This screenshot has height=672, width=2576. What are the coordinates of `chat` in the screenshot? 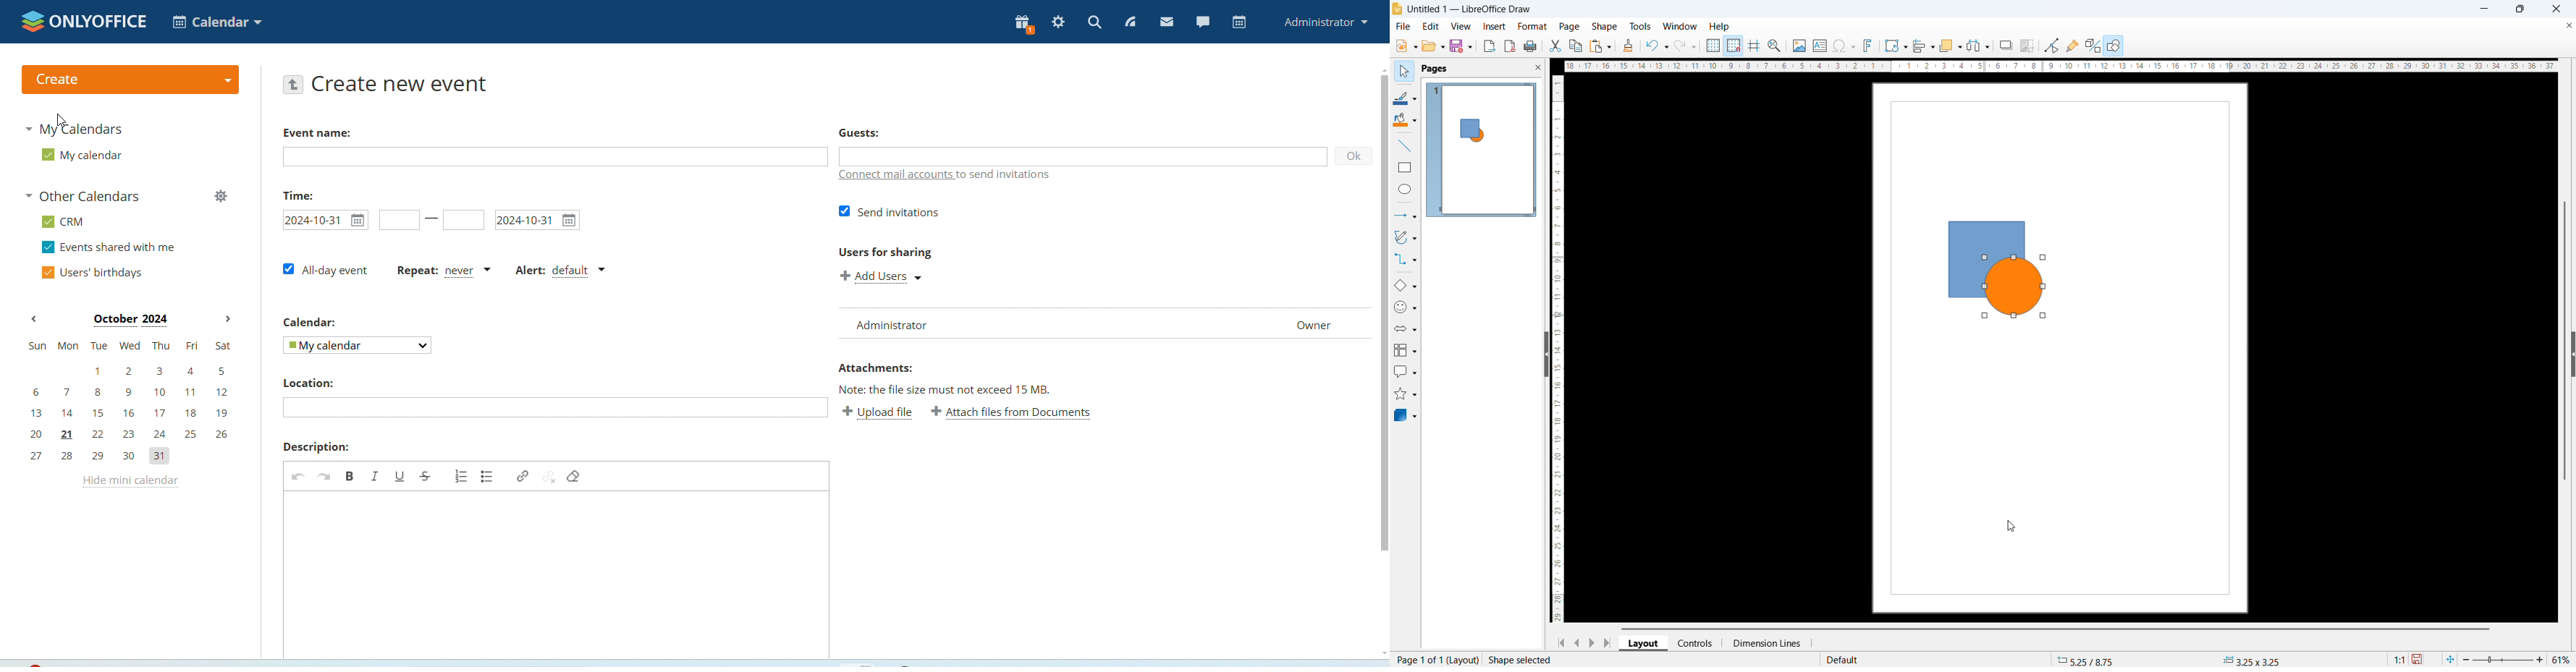 It's located at (1204, 20).